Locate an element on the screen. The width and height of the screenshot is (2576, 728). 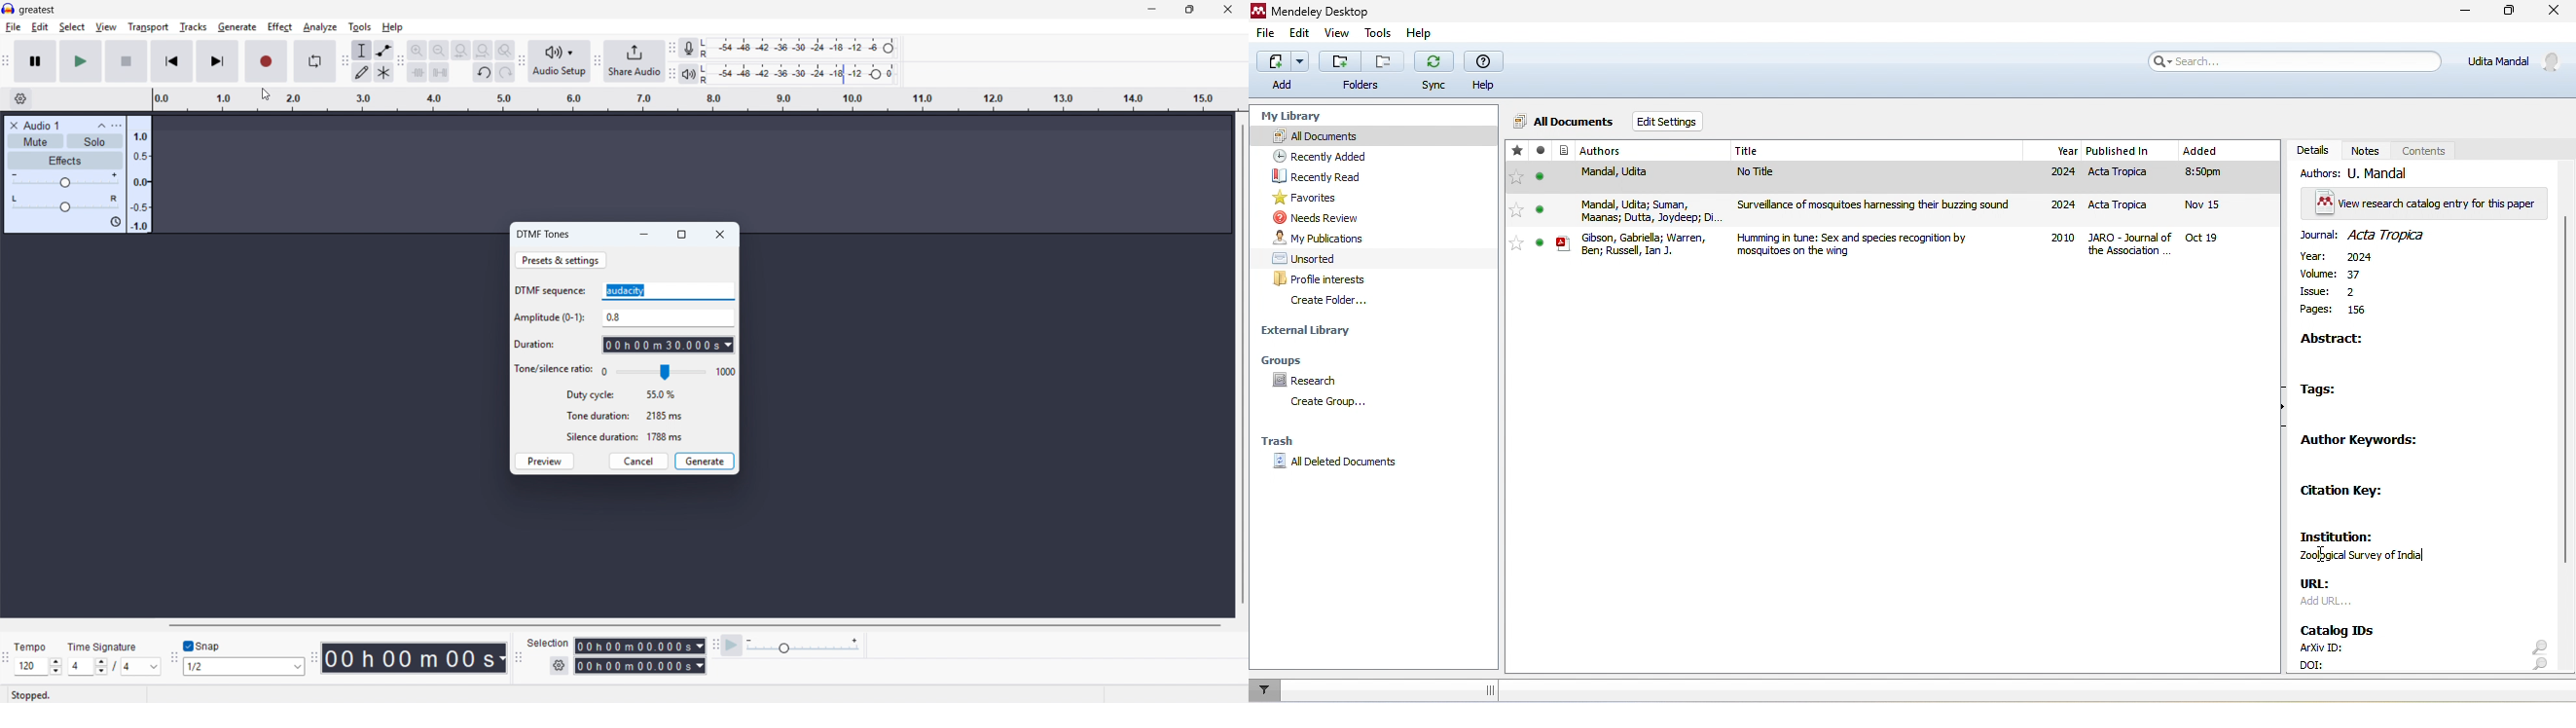
recording meter is located at coordinates (688, 48).